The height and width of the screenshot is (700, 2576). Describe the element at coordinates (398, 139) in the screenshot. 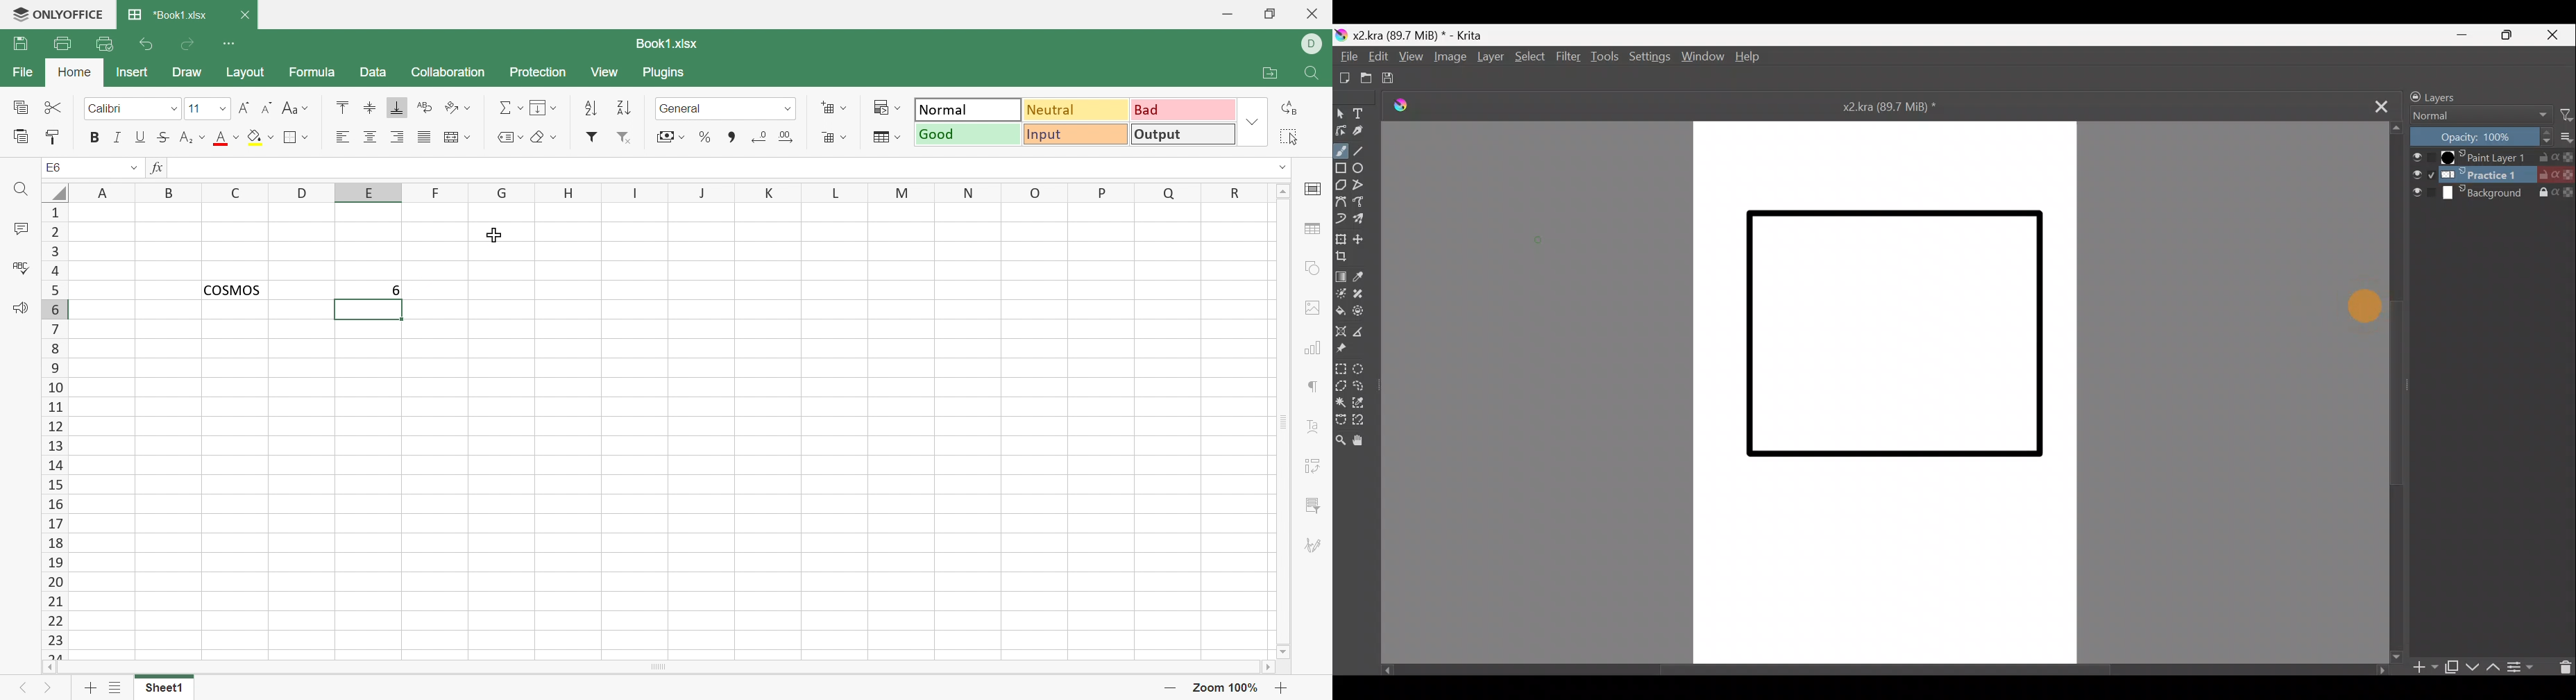

I see `Align Right` at that location.